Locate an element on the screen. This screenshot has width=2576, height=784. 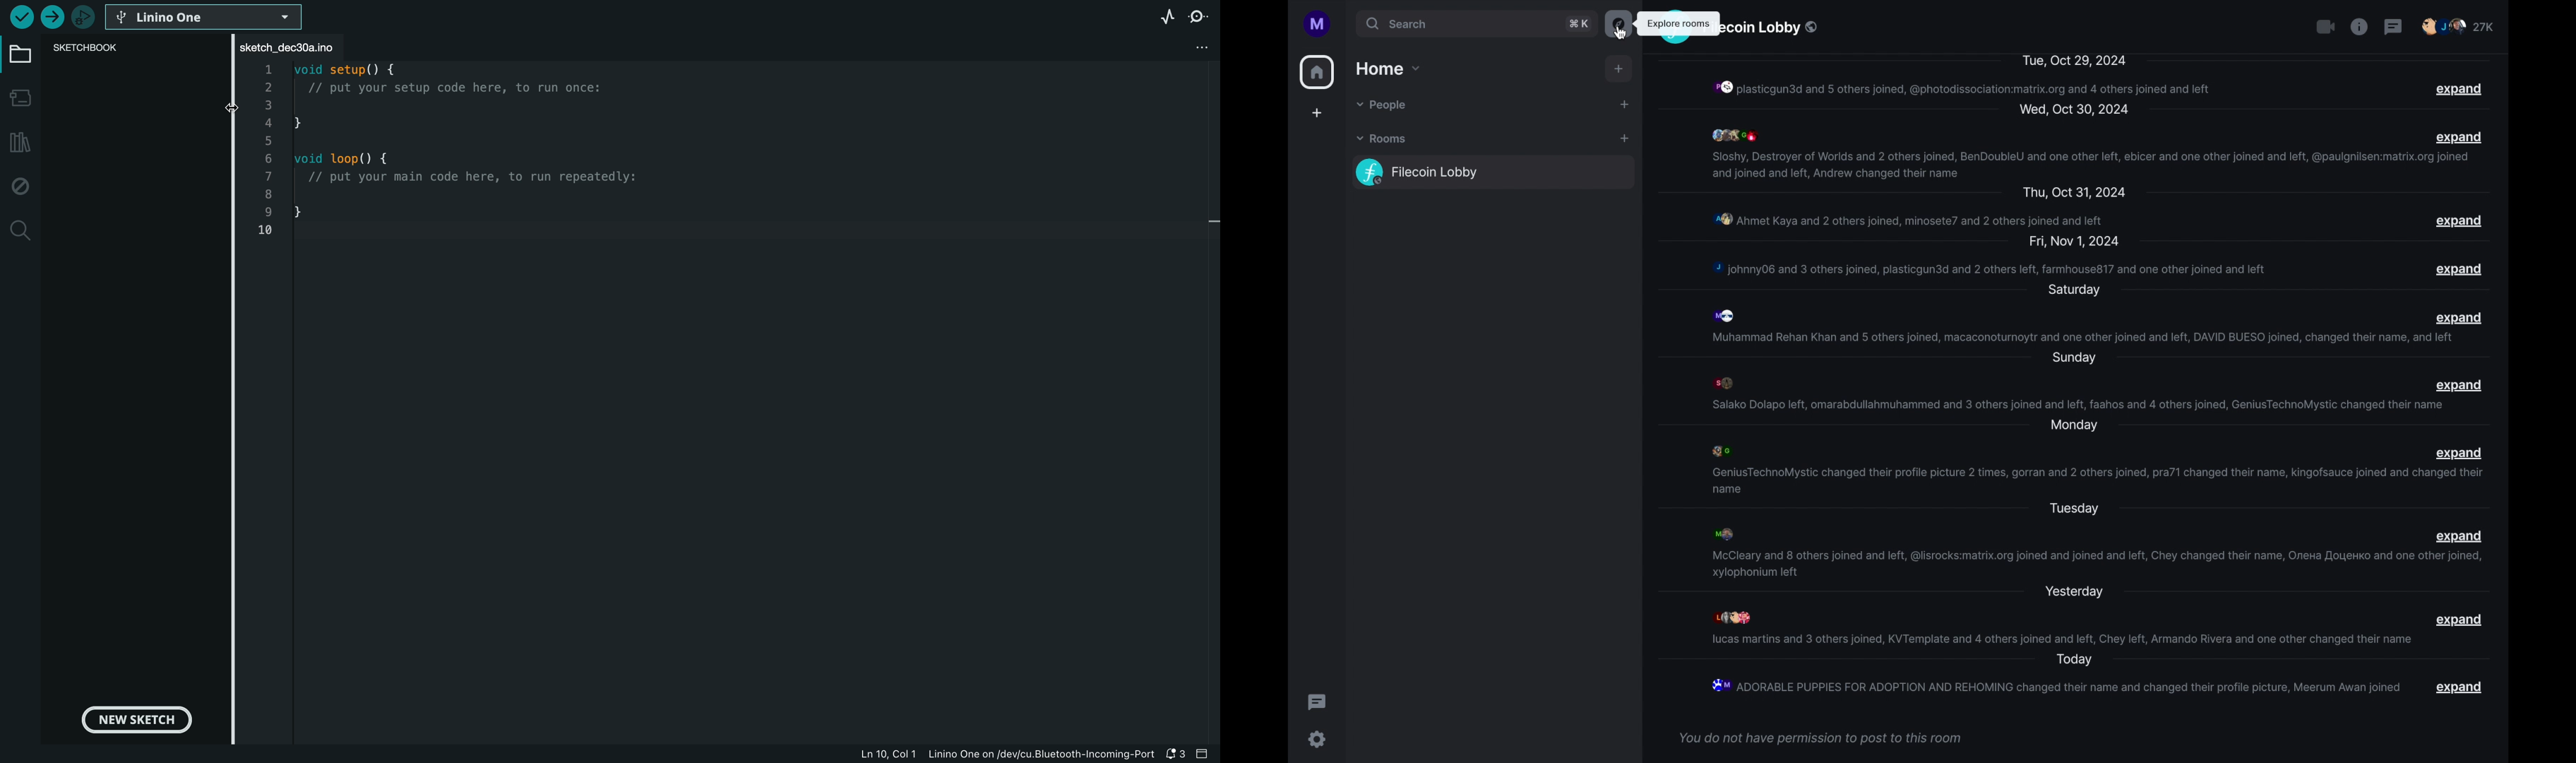
Tuesday is located at coordinates (2074, 509).